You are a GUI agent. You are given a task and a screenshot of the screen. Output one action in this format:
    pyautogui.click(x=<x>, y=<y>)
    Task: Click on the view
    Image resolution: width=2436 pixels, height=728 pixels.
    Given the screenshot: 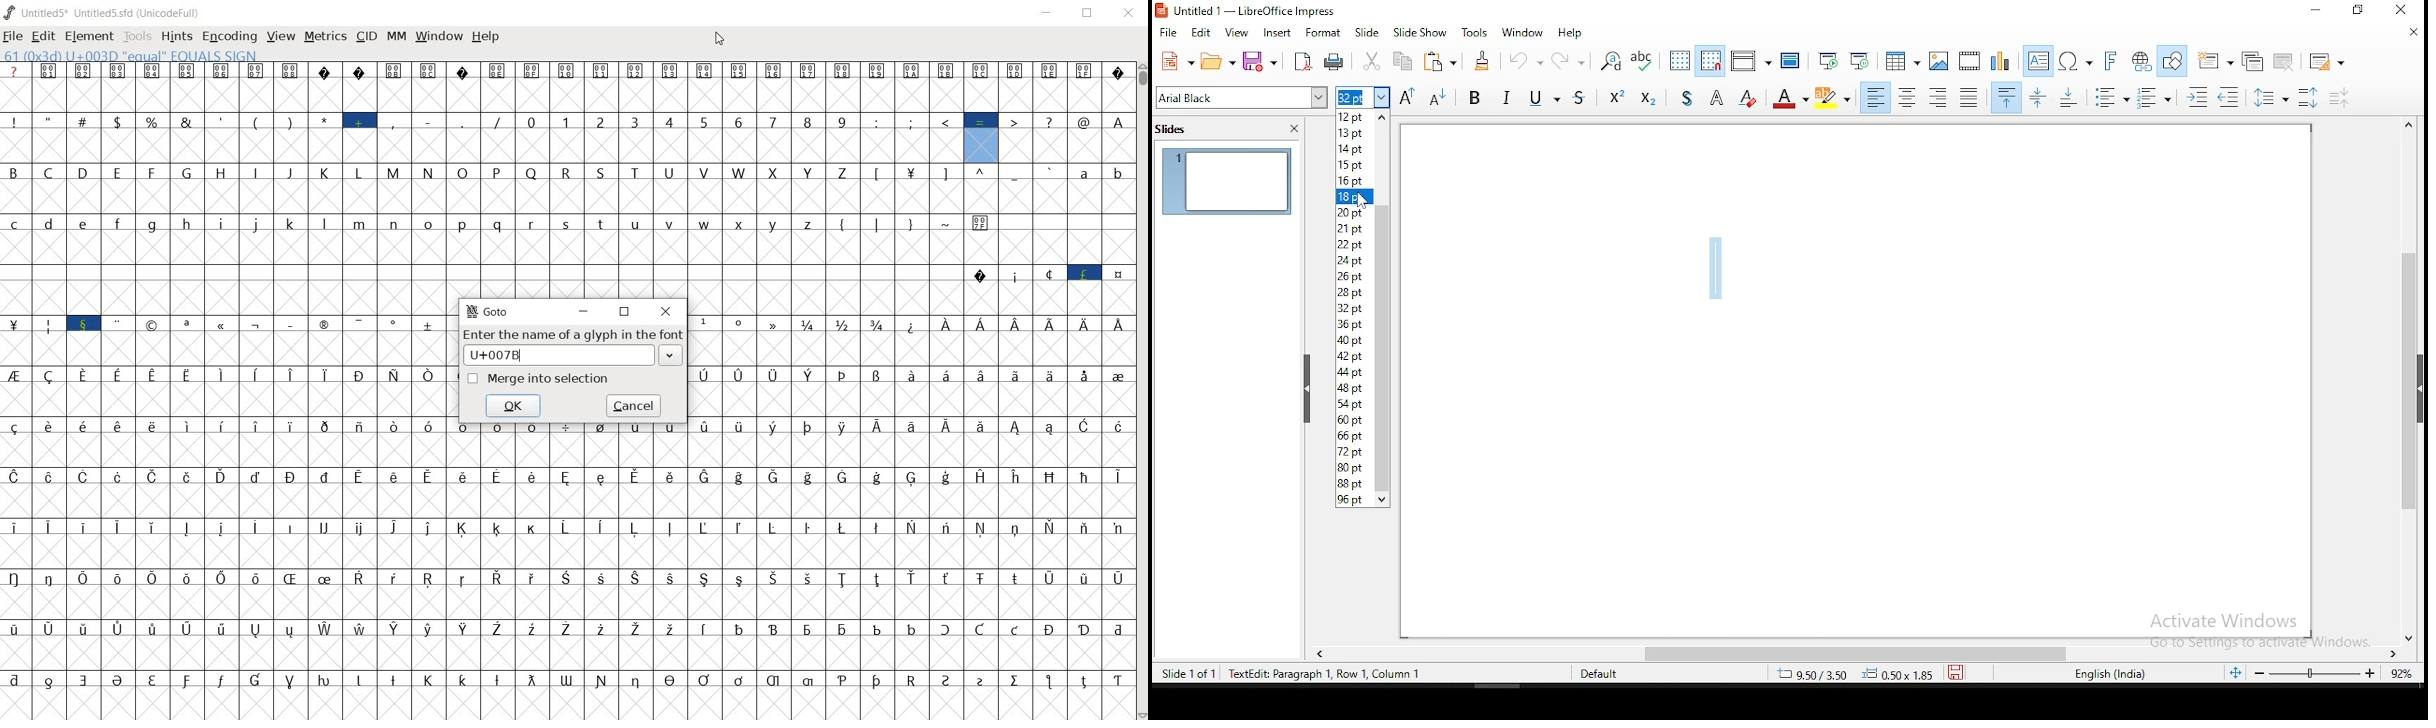 What is the action you would take?
    pyautogui.click(x=1238, y=34)
    